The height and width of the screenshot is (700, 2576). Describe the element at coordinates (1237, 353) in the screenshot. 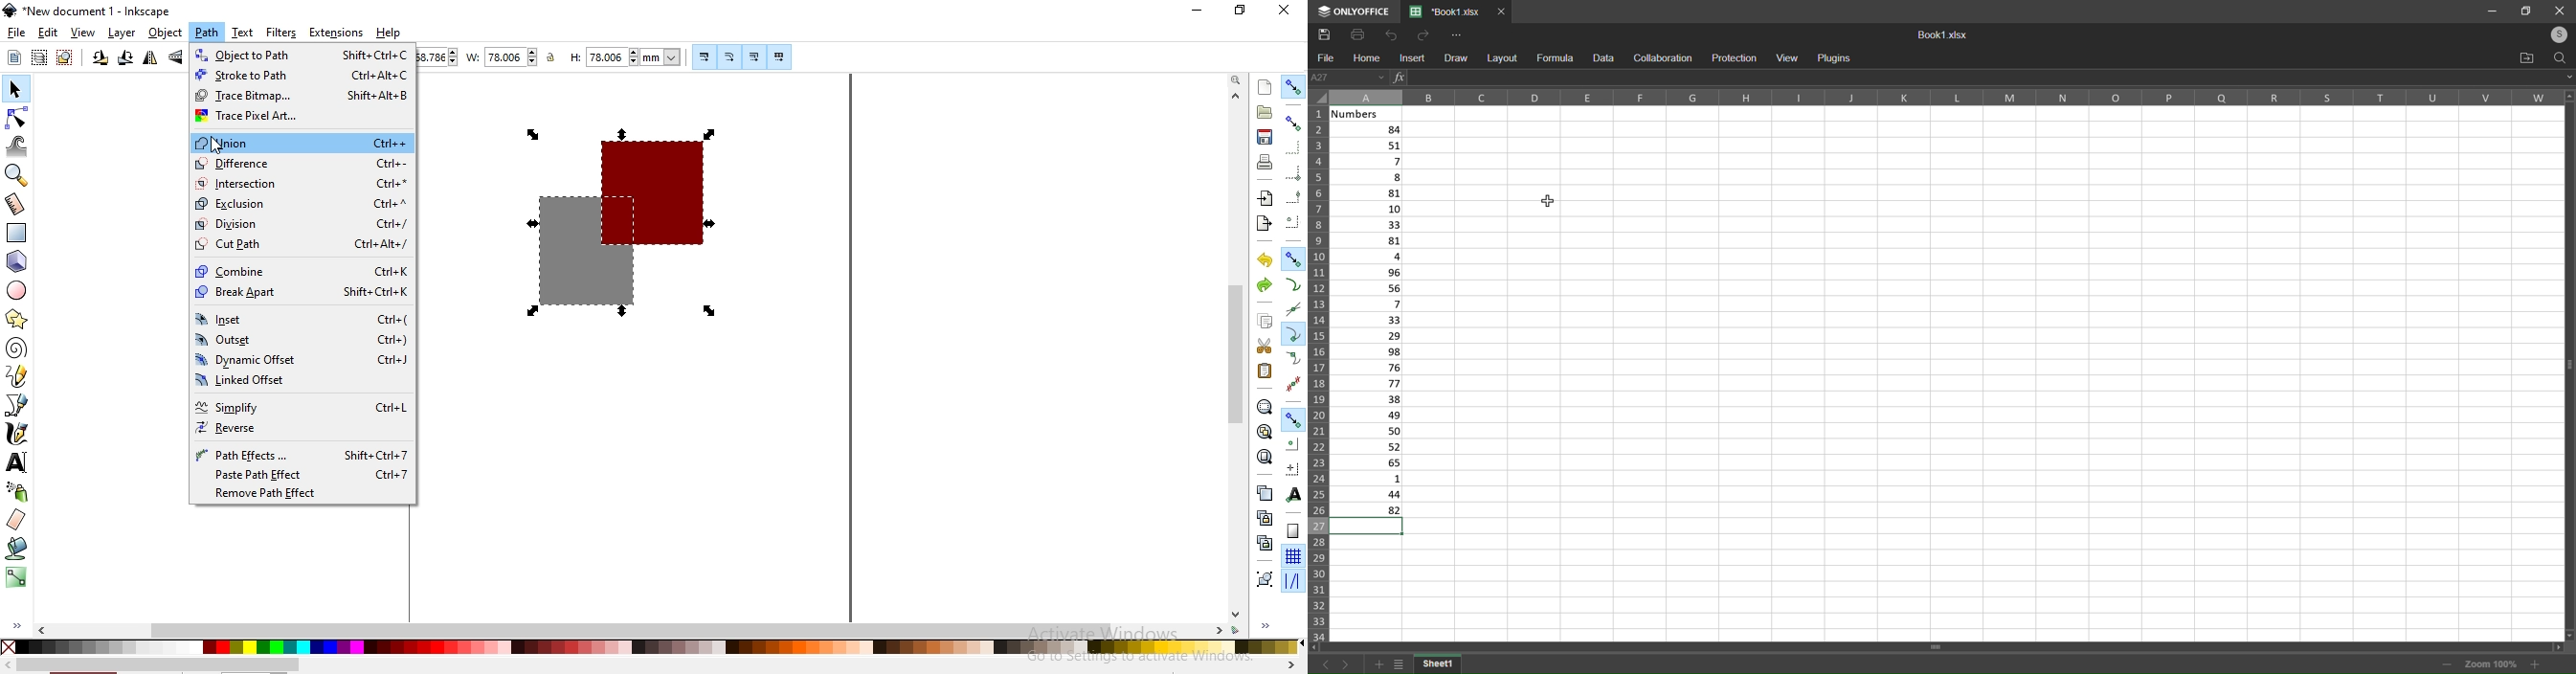

I see `scrollbar` at that location.